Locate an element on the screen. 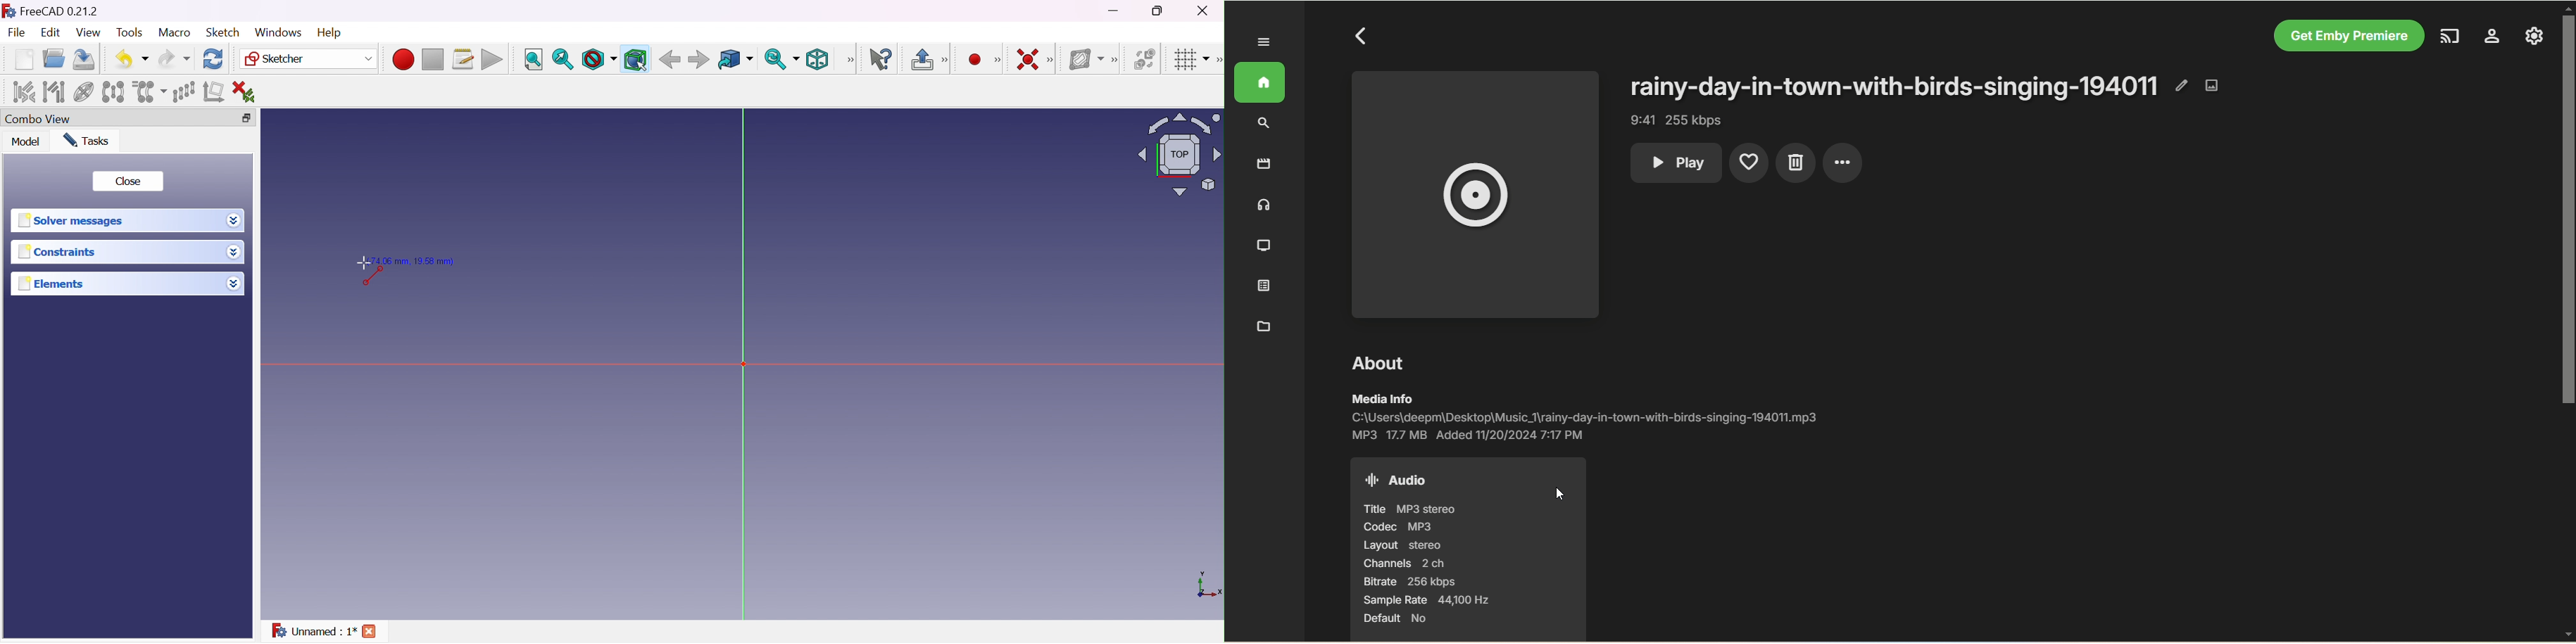  sample rate 44,100 hz is located at coordinates (1428, 599).